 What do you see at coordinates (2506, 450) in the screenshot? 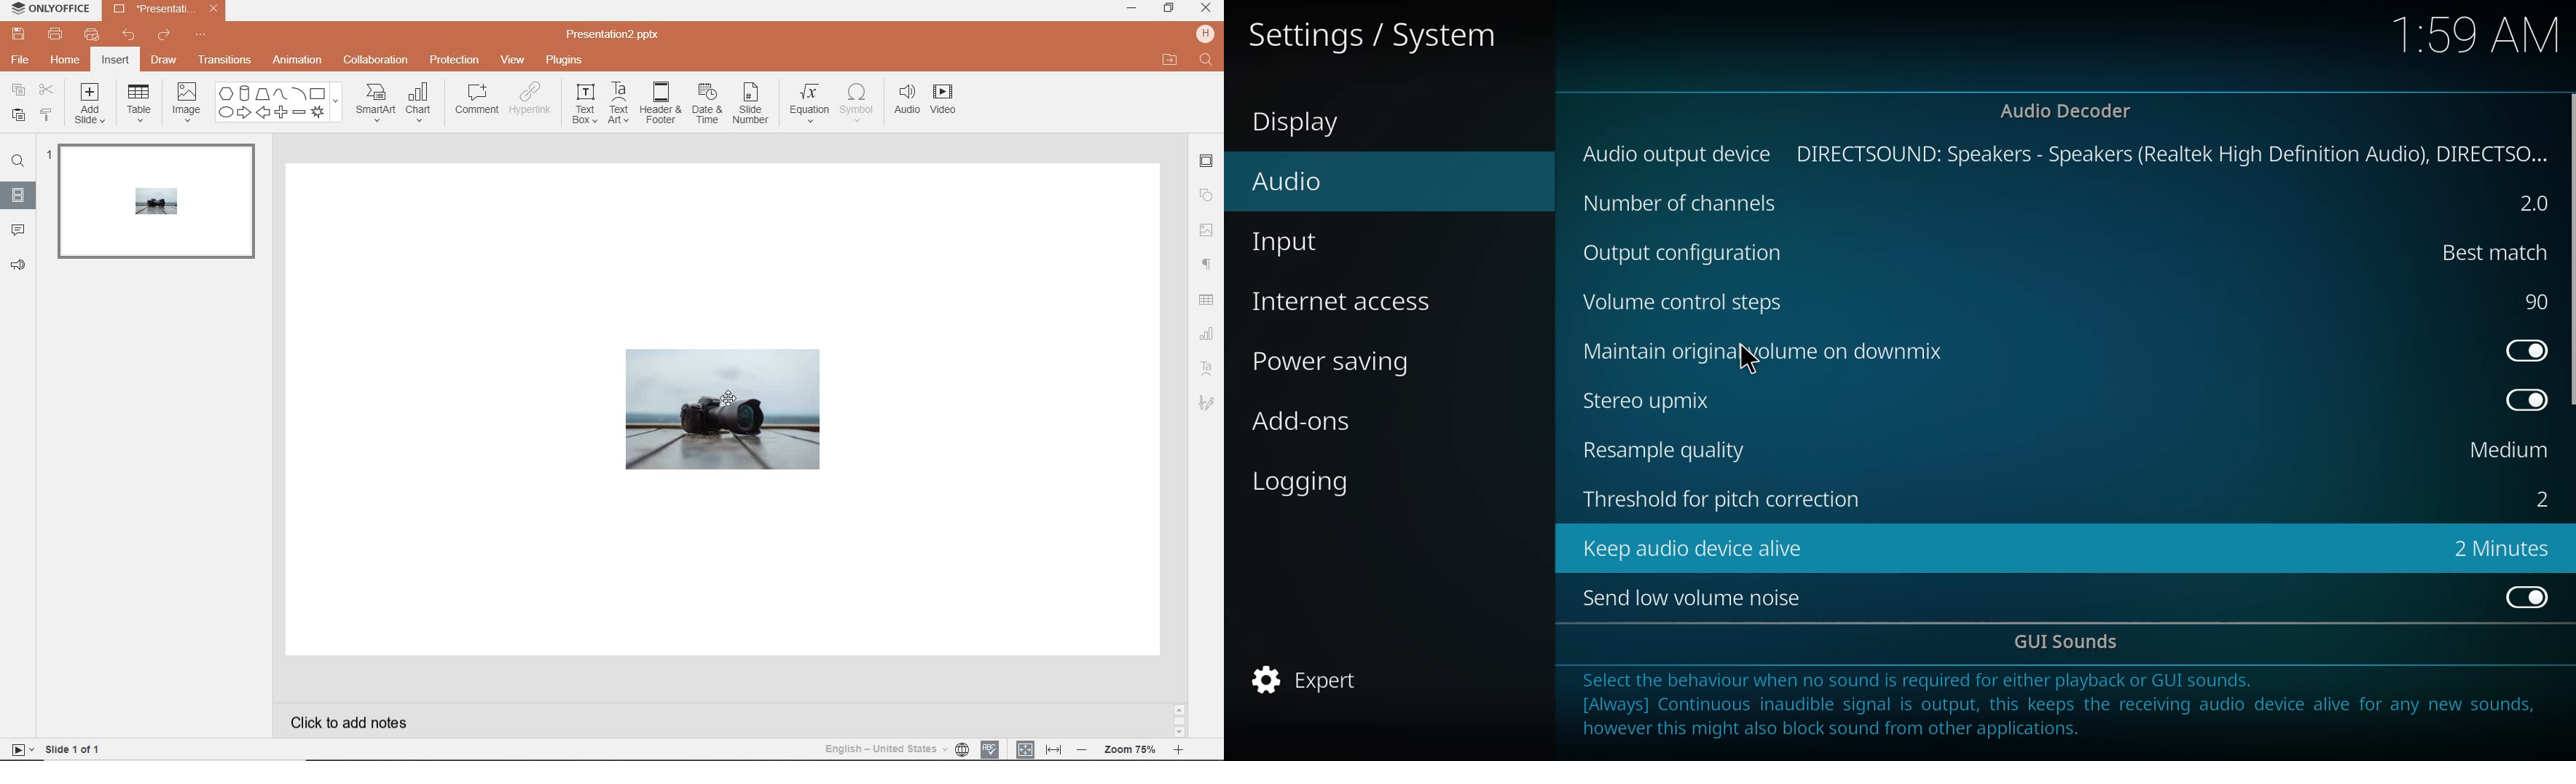
I see `medium` at bounding box center [2506, 450].